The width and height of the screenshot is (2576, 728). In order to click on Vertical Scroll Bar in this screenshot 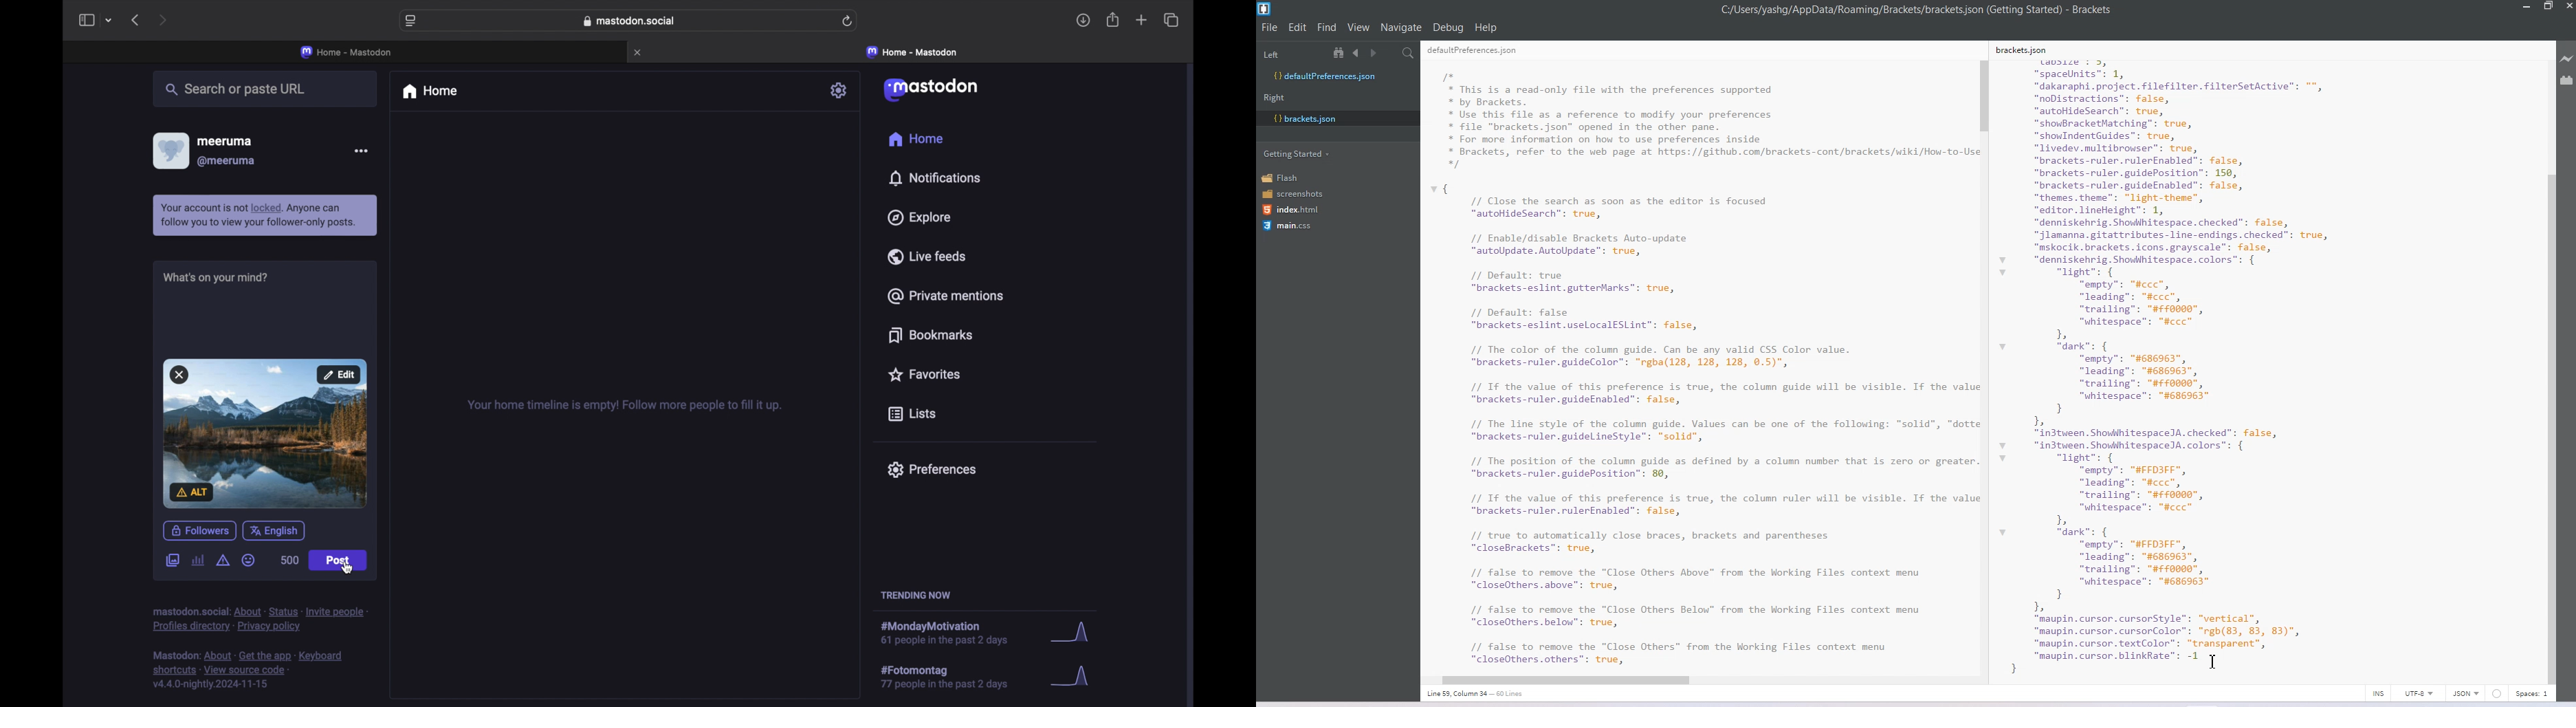, I will do `click(1984, 363)`.